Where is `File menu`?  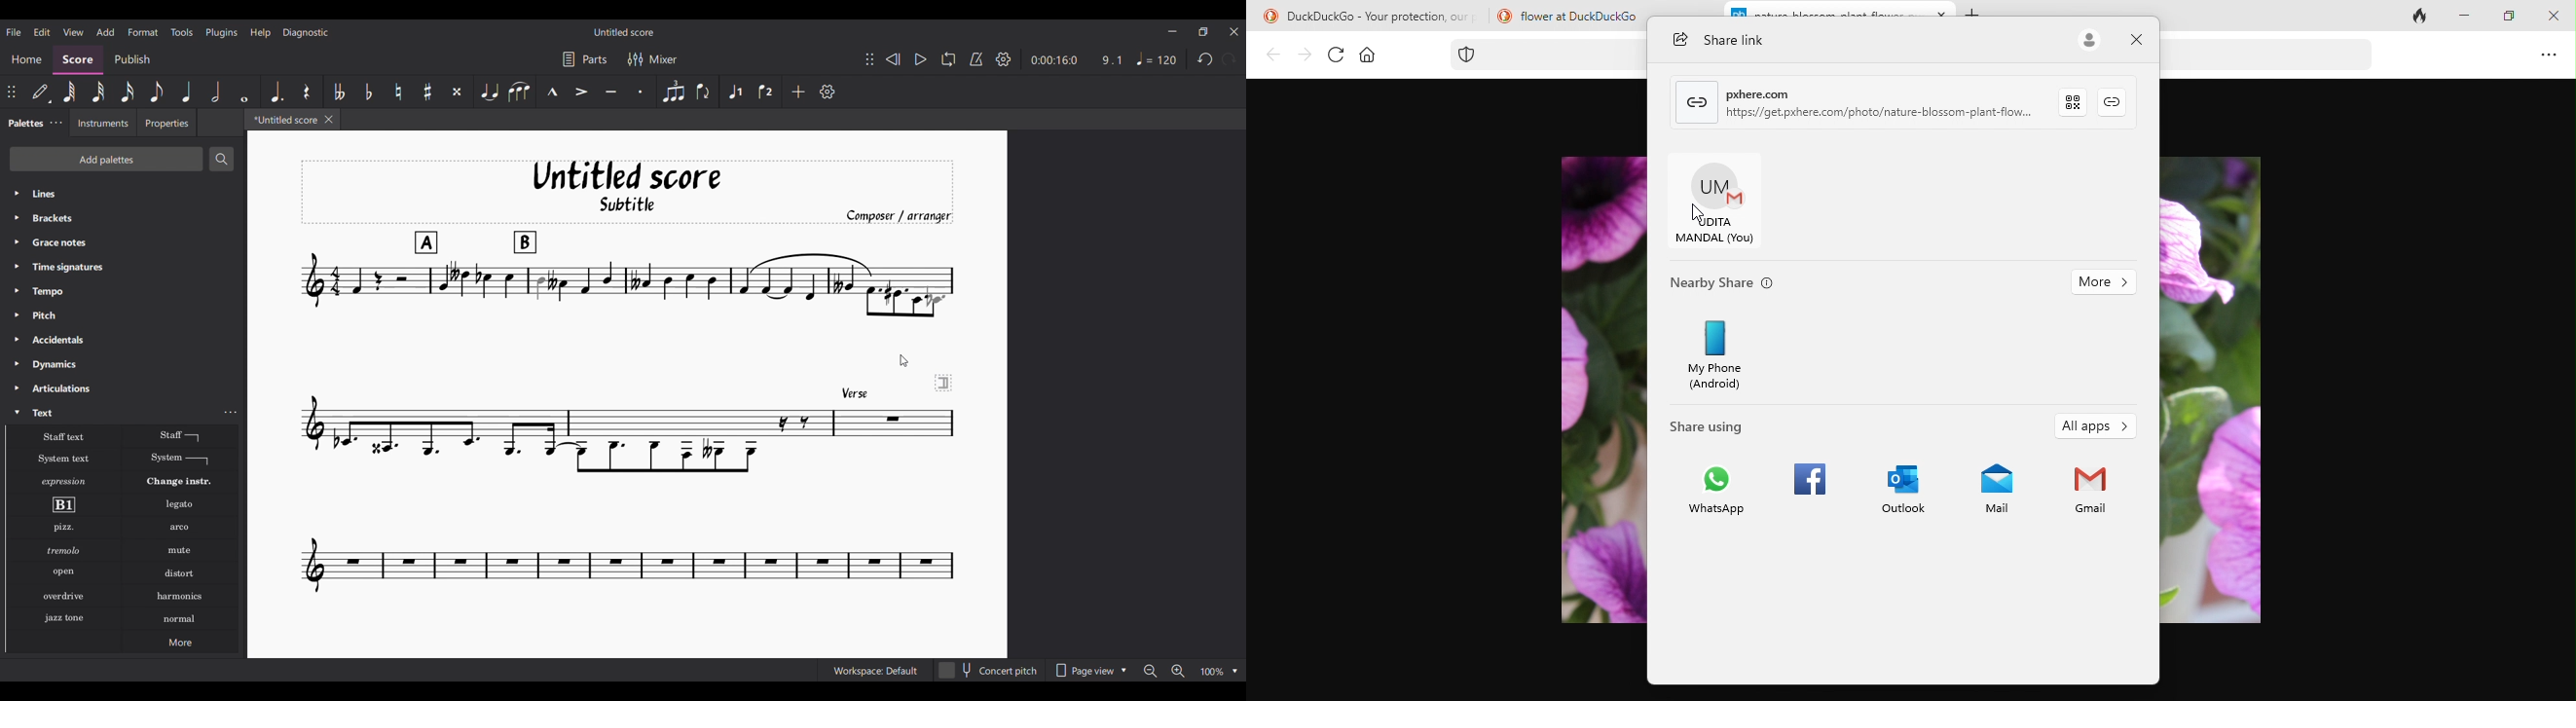 File menu is located at coordinates (14, 32).